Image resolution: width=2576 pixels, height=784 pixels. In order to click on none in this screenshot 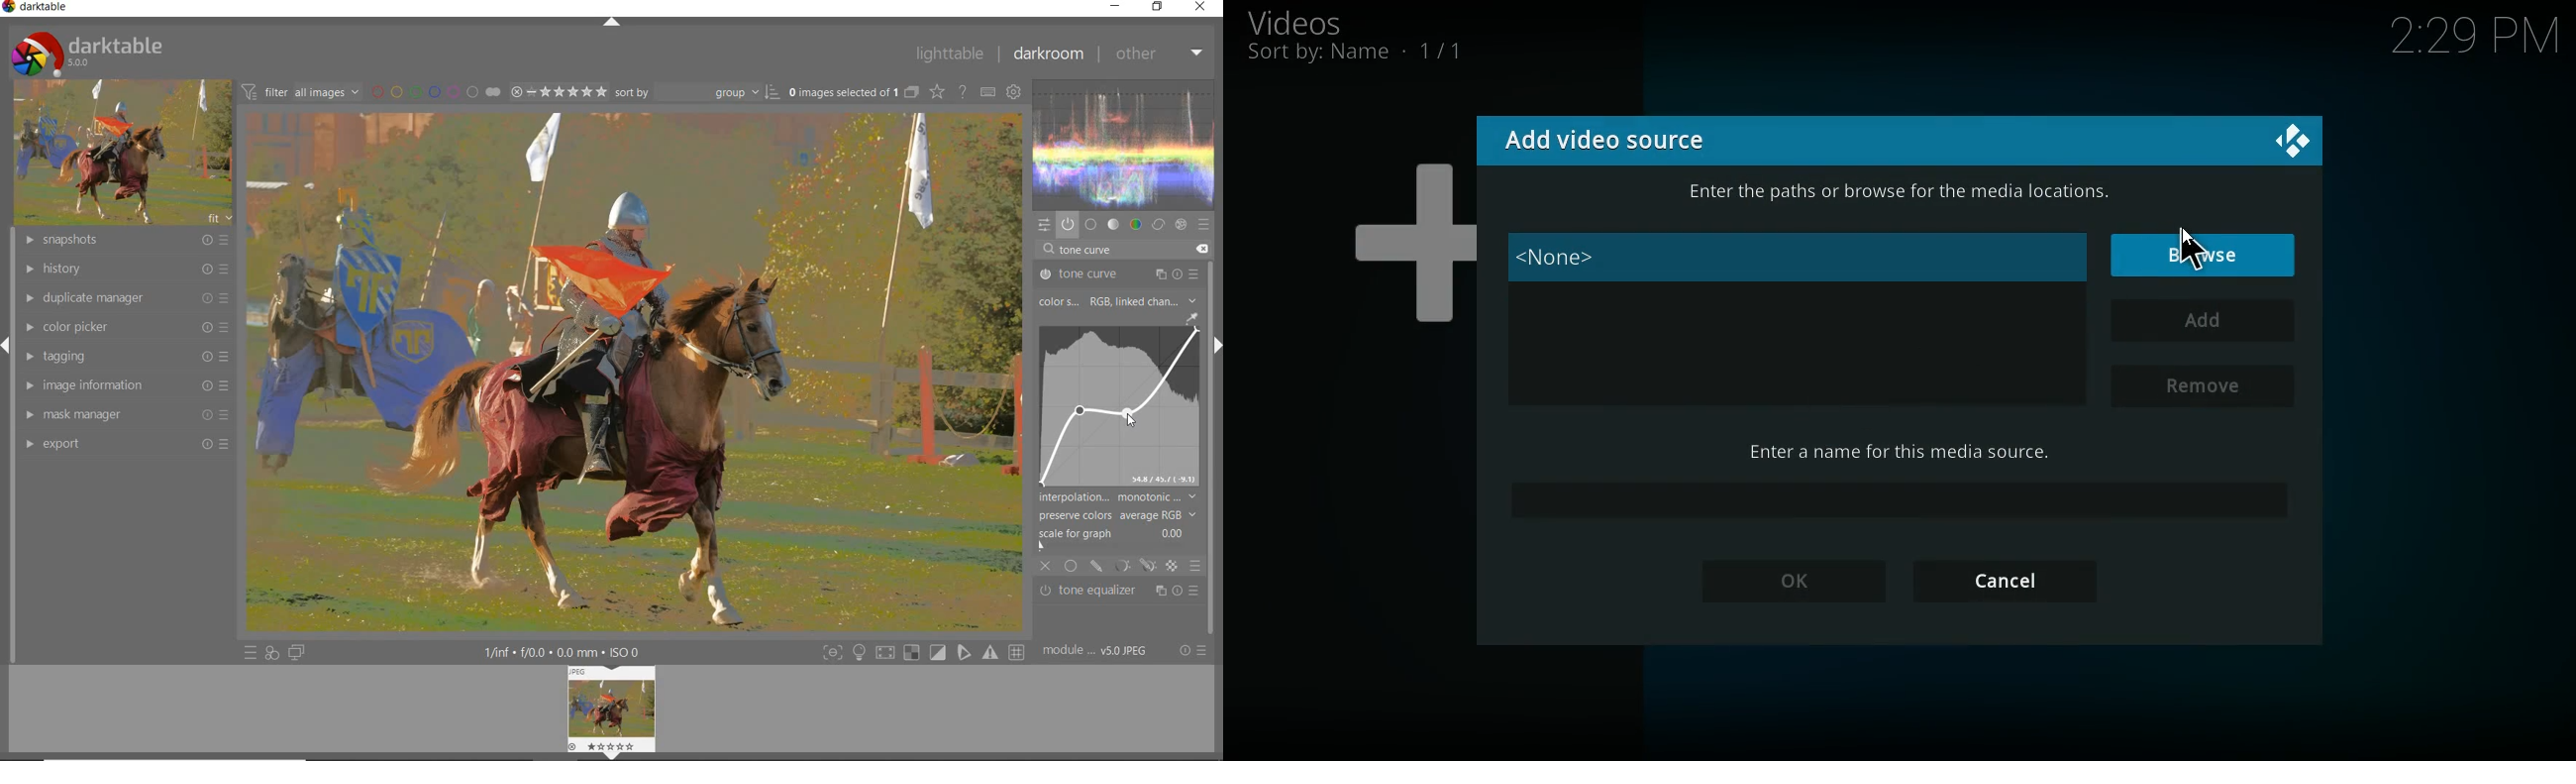, I will do `click(1799, 257)`.